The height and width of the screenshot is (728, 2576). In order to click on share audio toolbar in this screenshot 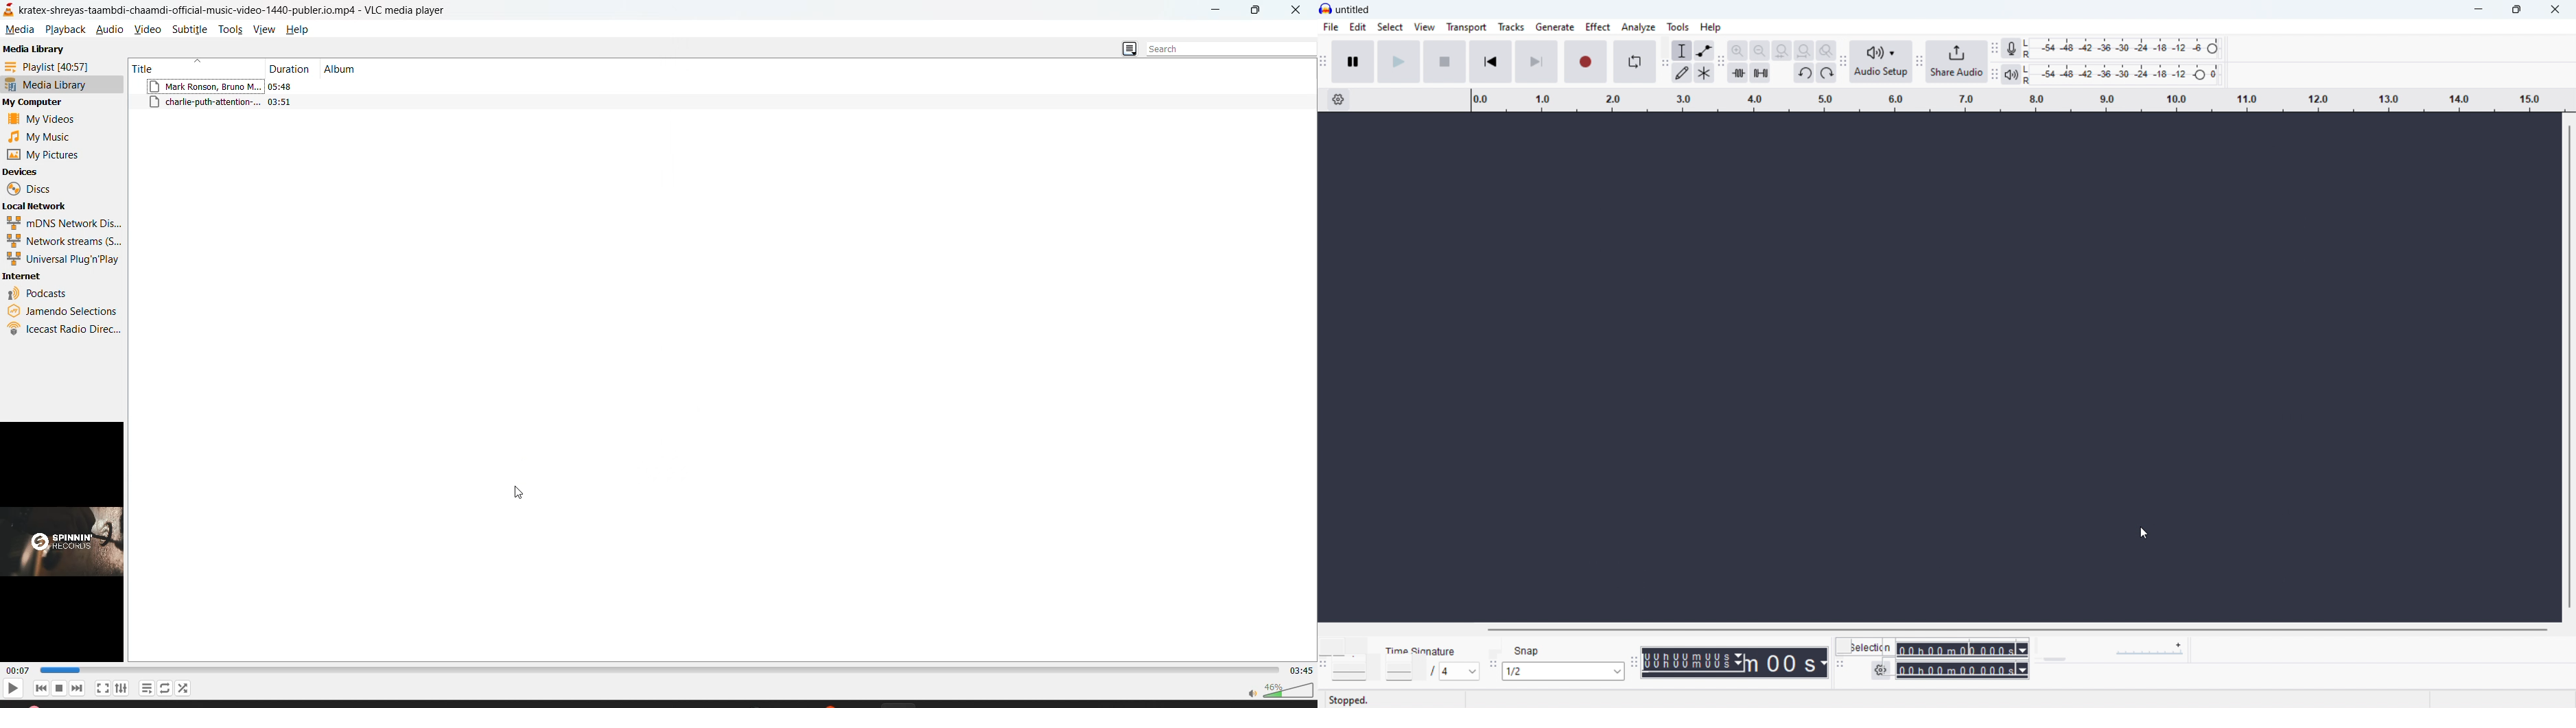, I will do `click(1919, 62)`.